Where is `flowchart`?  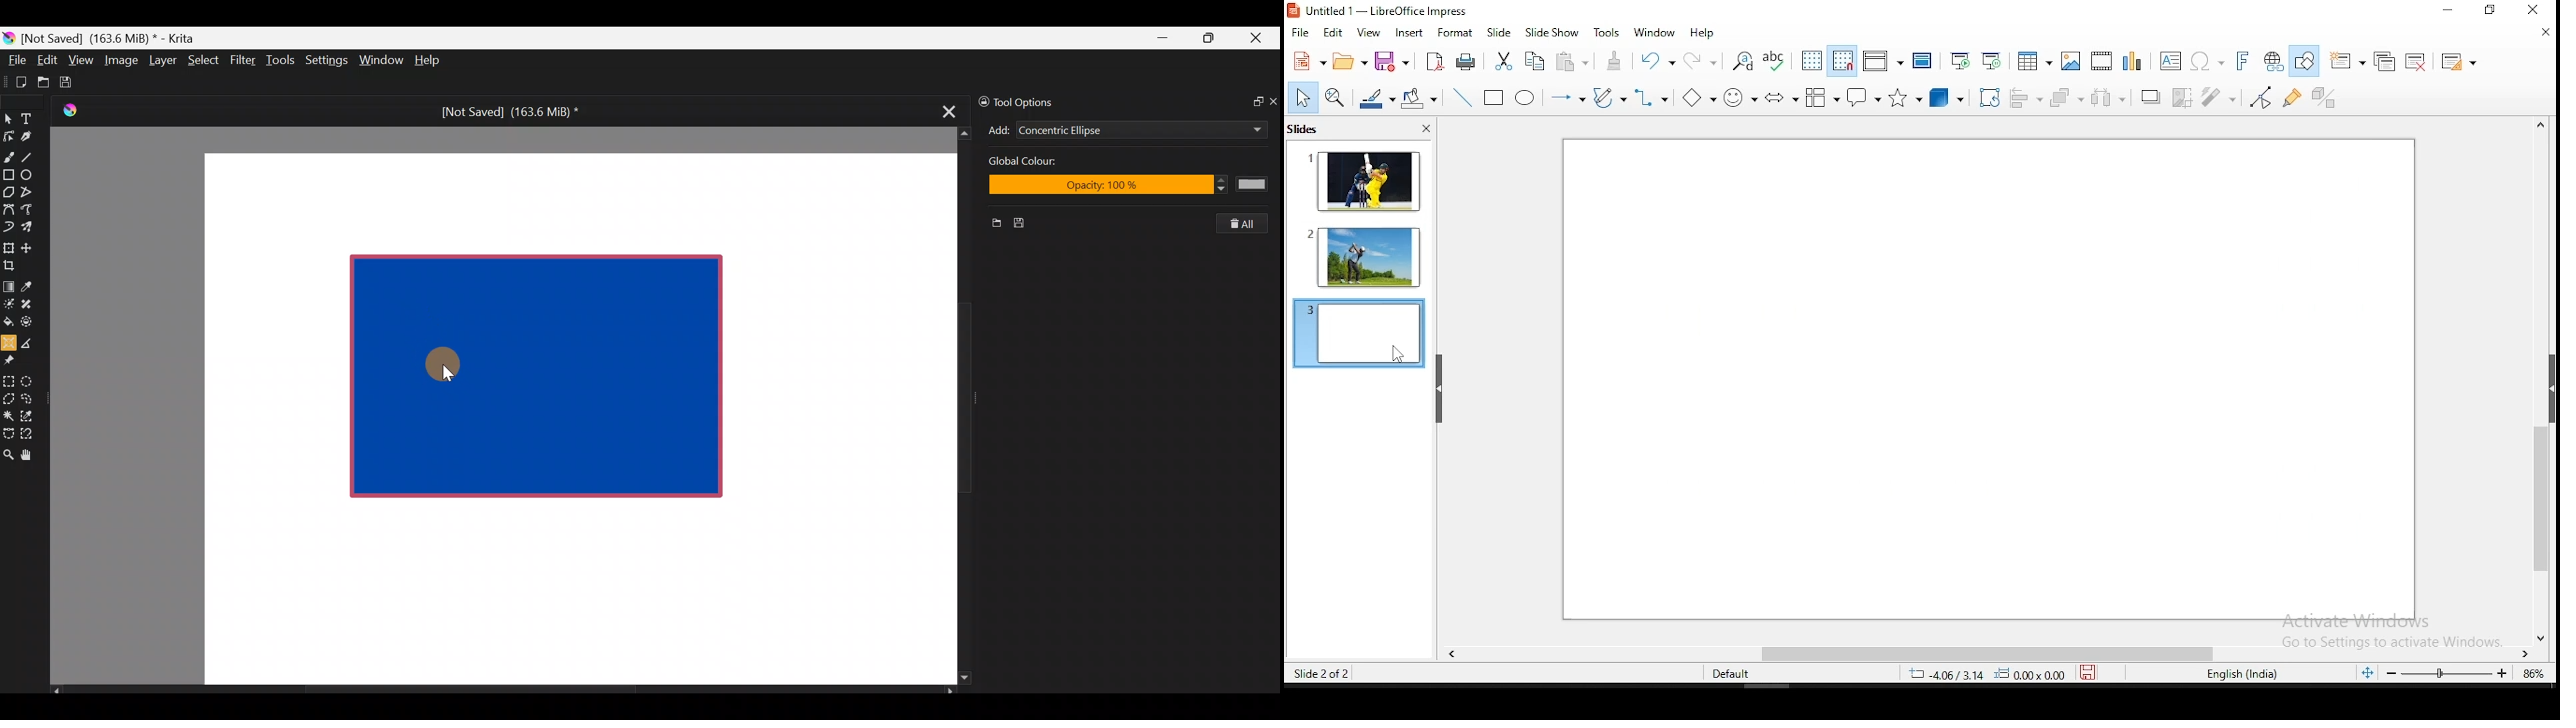
flowchart is located at coordinates (1821, 97).